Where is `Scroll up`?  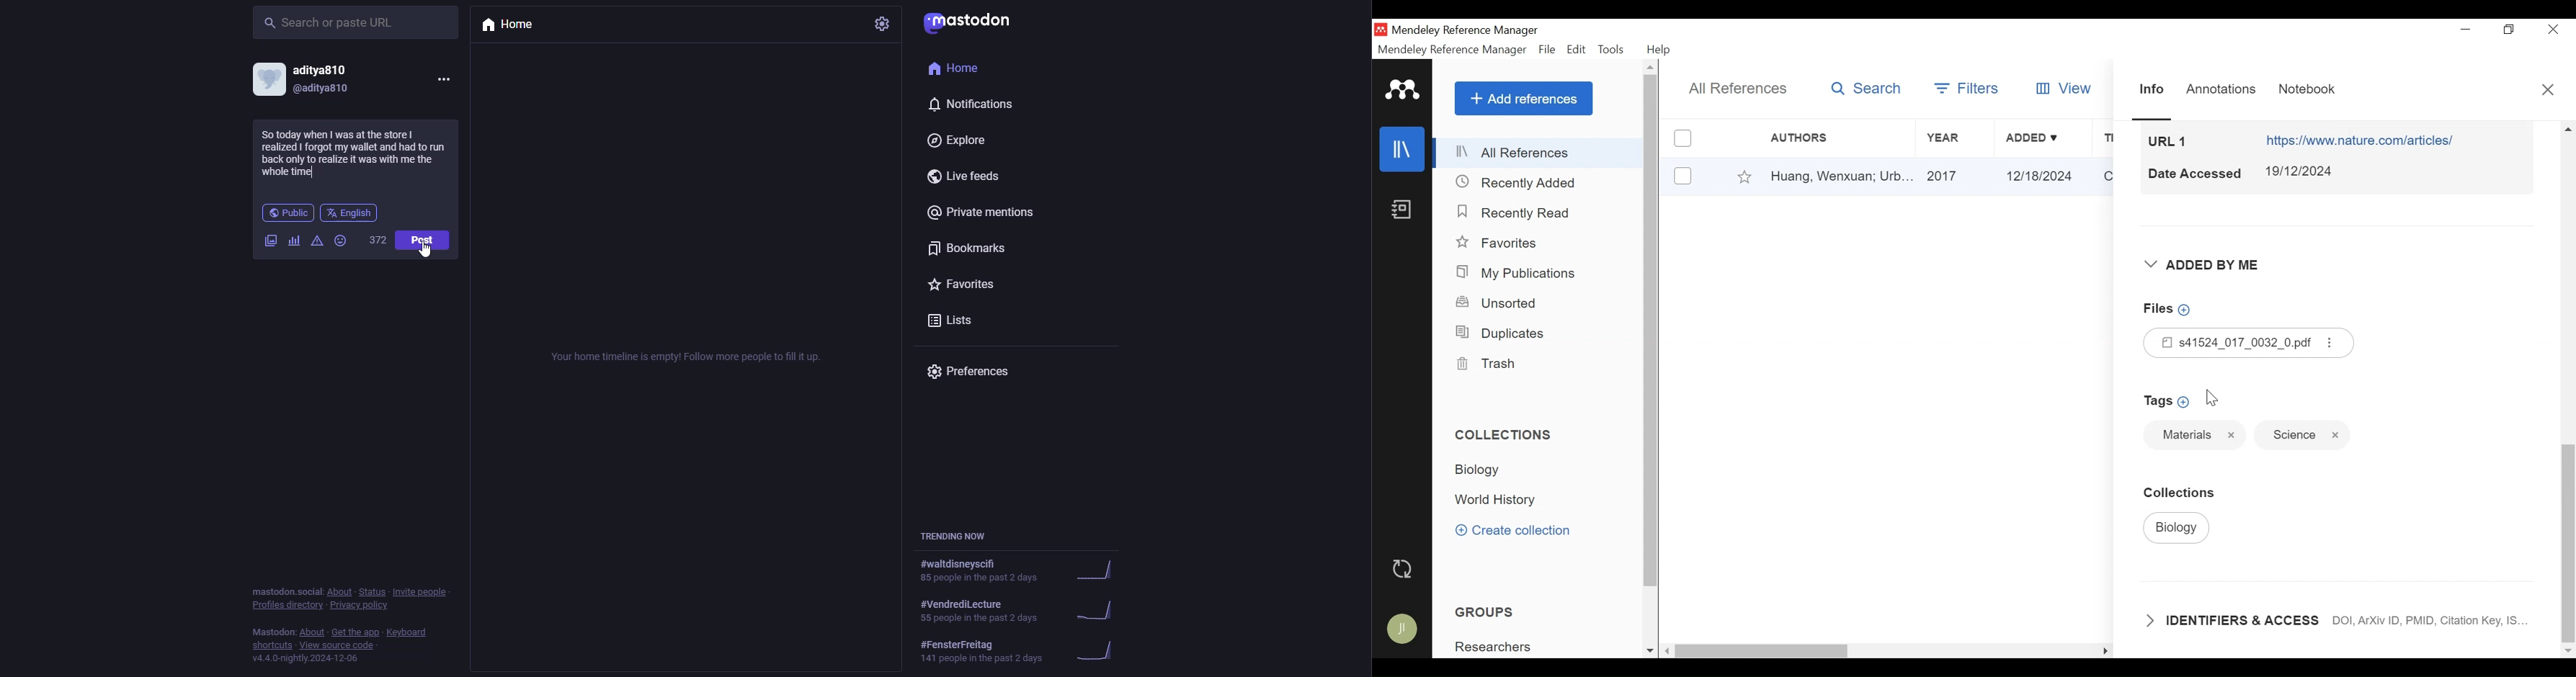 Scroll up is located at coordinates (1652, 68).